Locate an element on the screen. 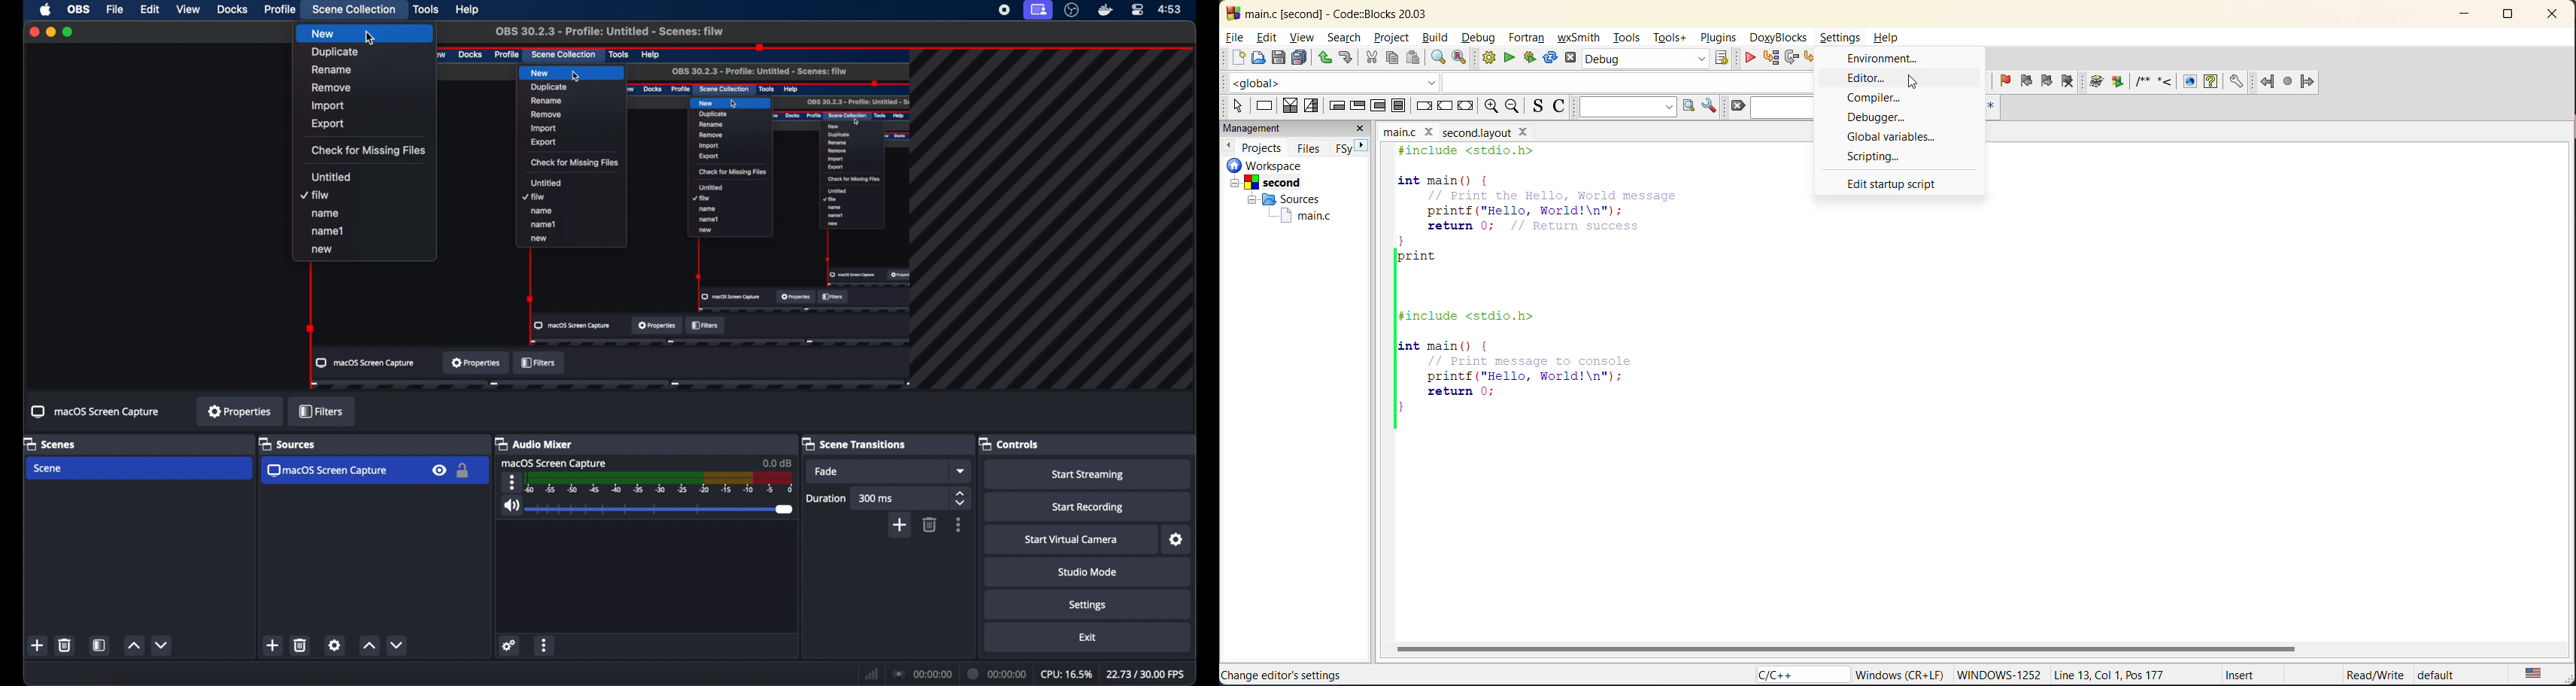 This screenshot has height=700, width=2576. current time indicator is located at coordinates (1000, 671).